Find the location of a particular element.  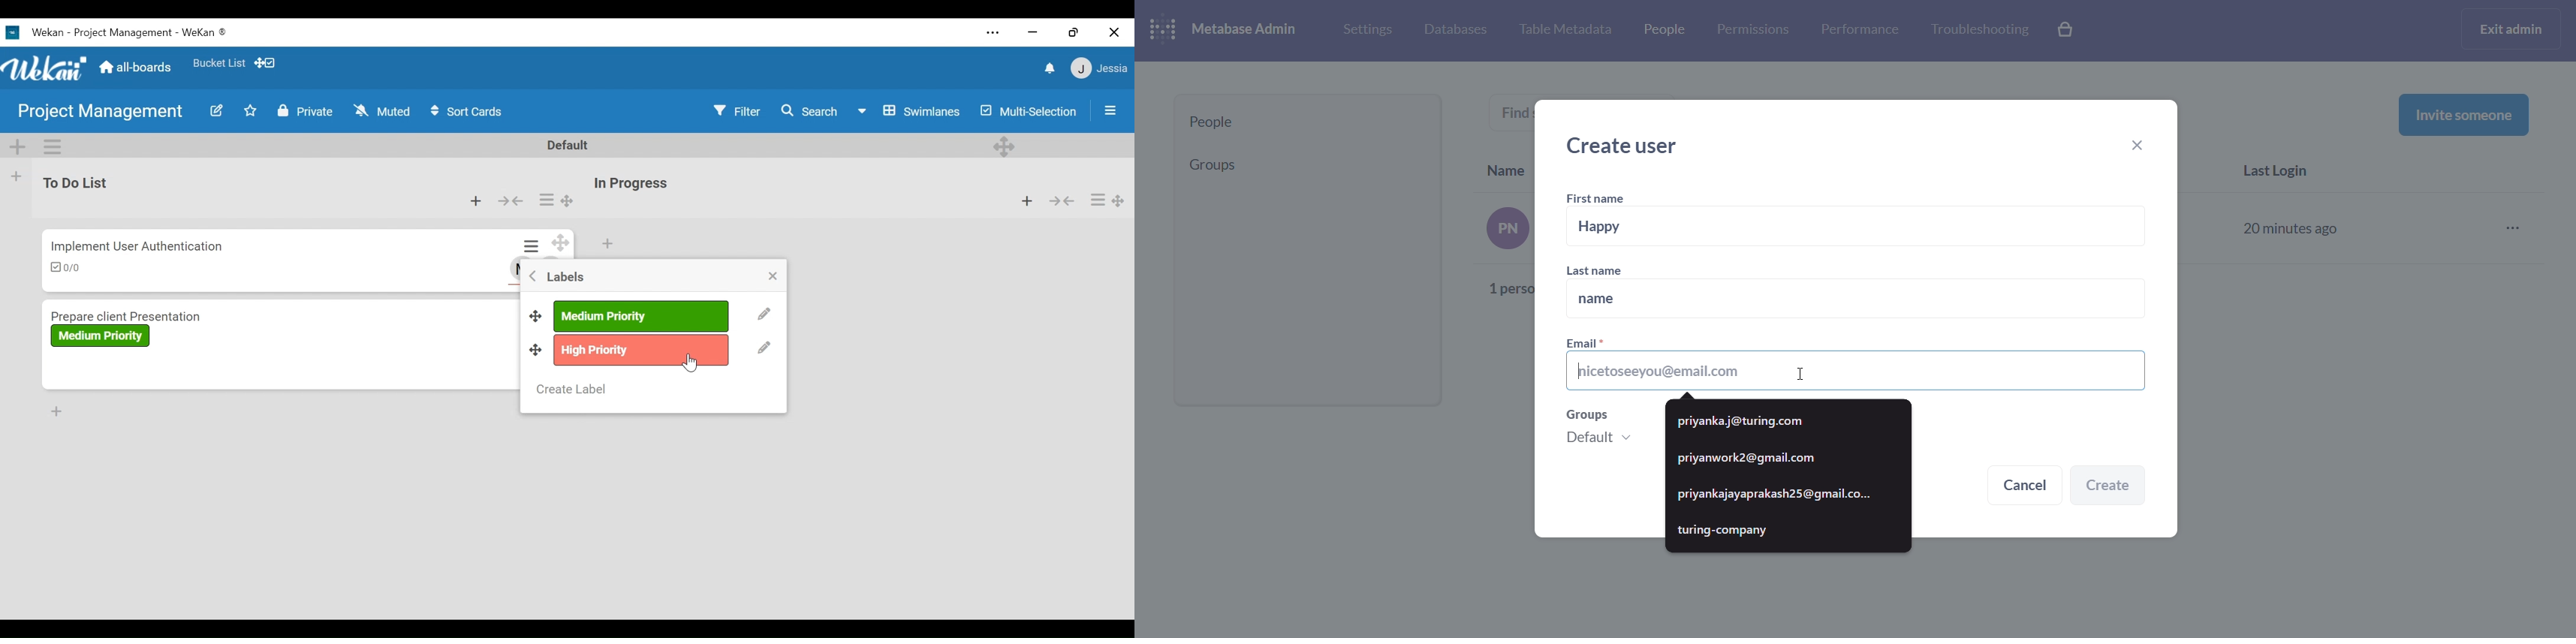

Add Swimlane is located at coordinates (18, 147).